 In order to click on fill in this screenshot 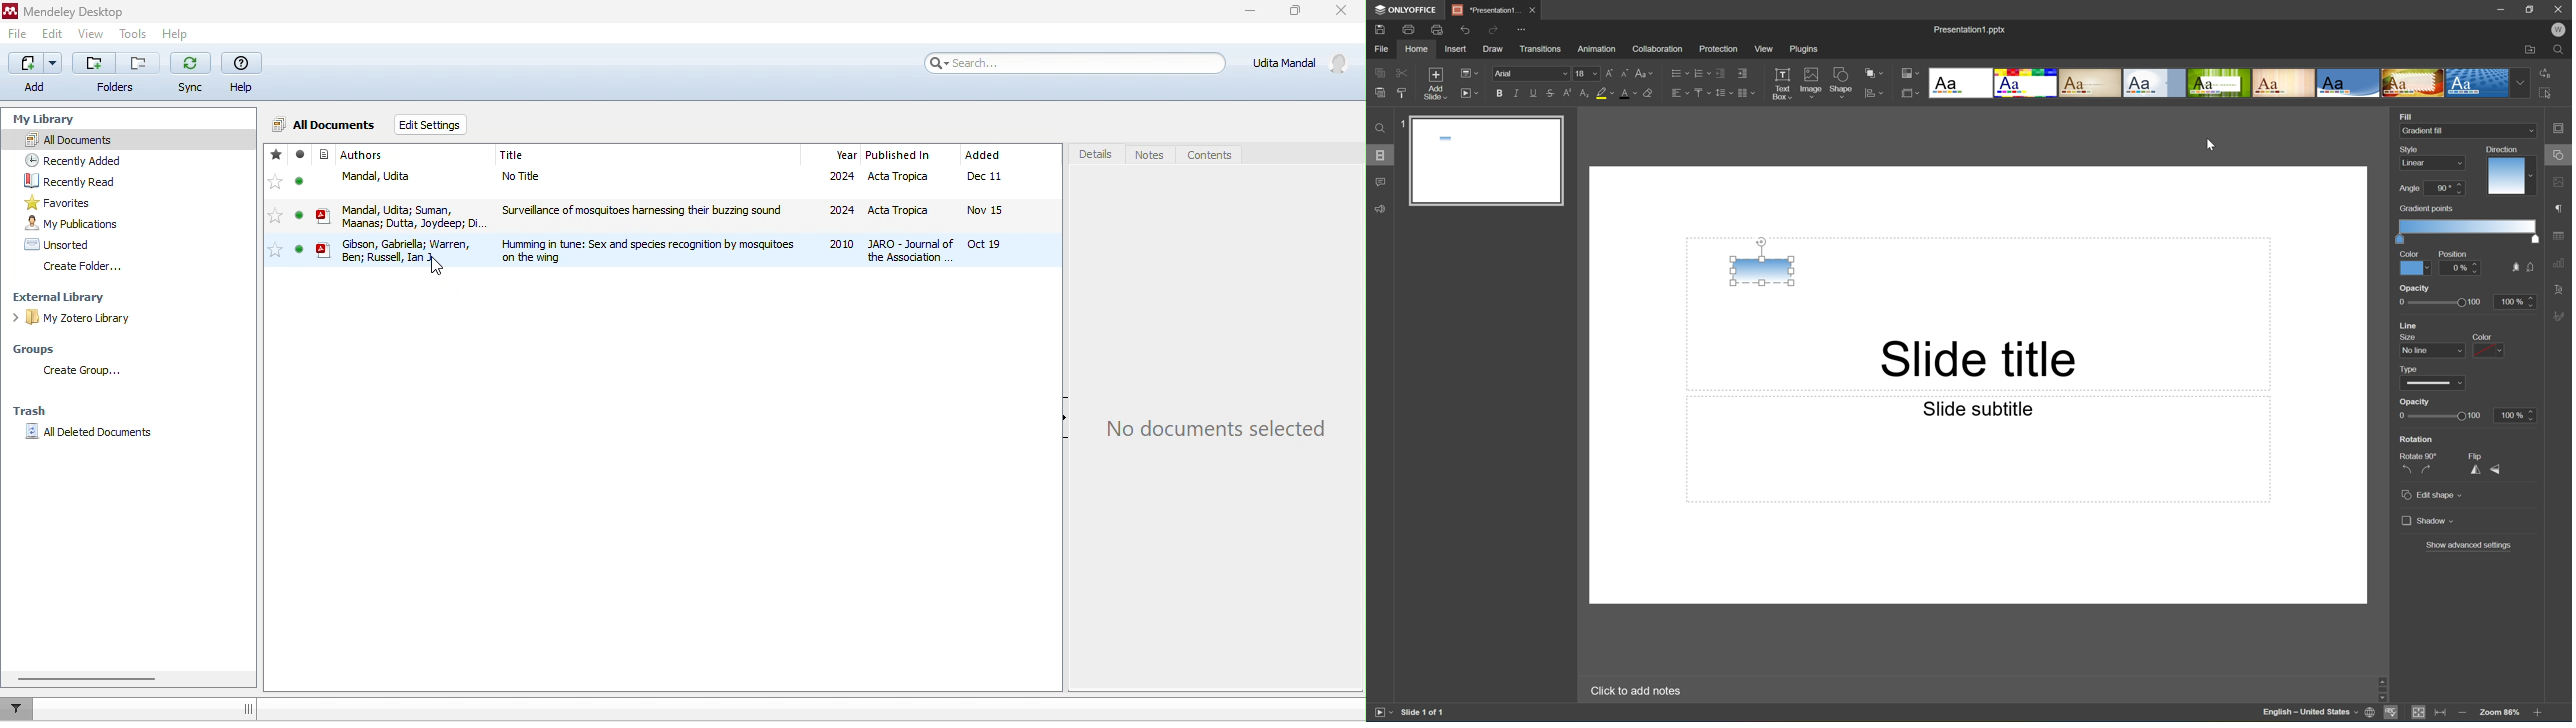, I will do `click(2514, 267)`.